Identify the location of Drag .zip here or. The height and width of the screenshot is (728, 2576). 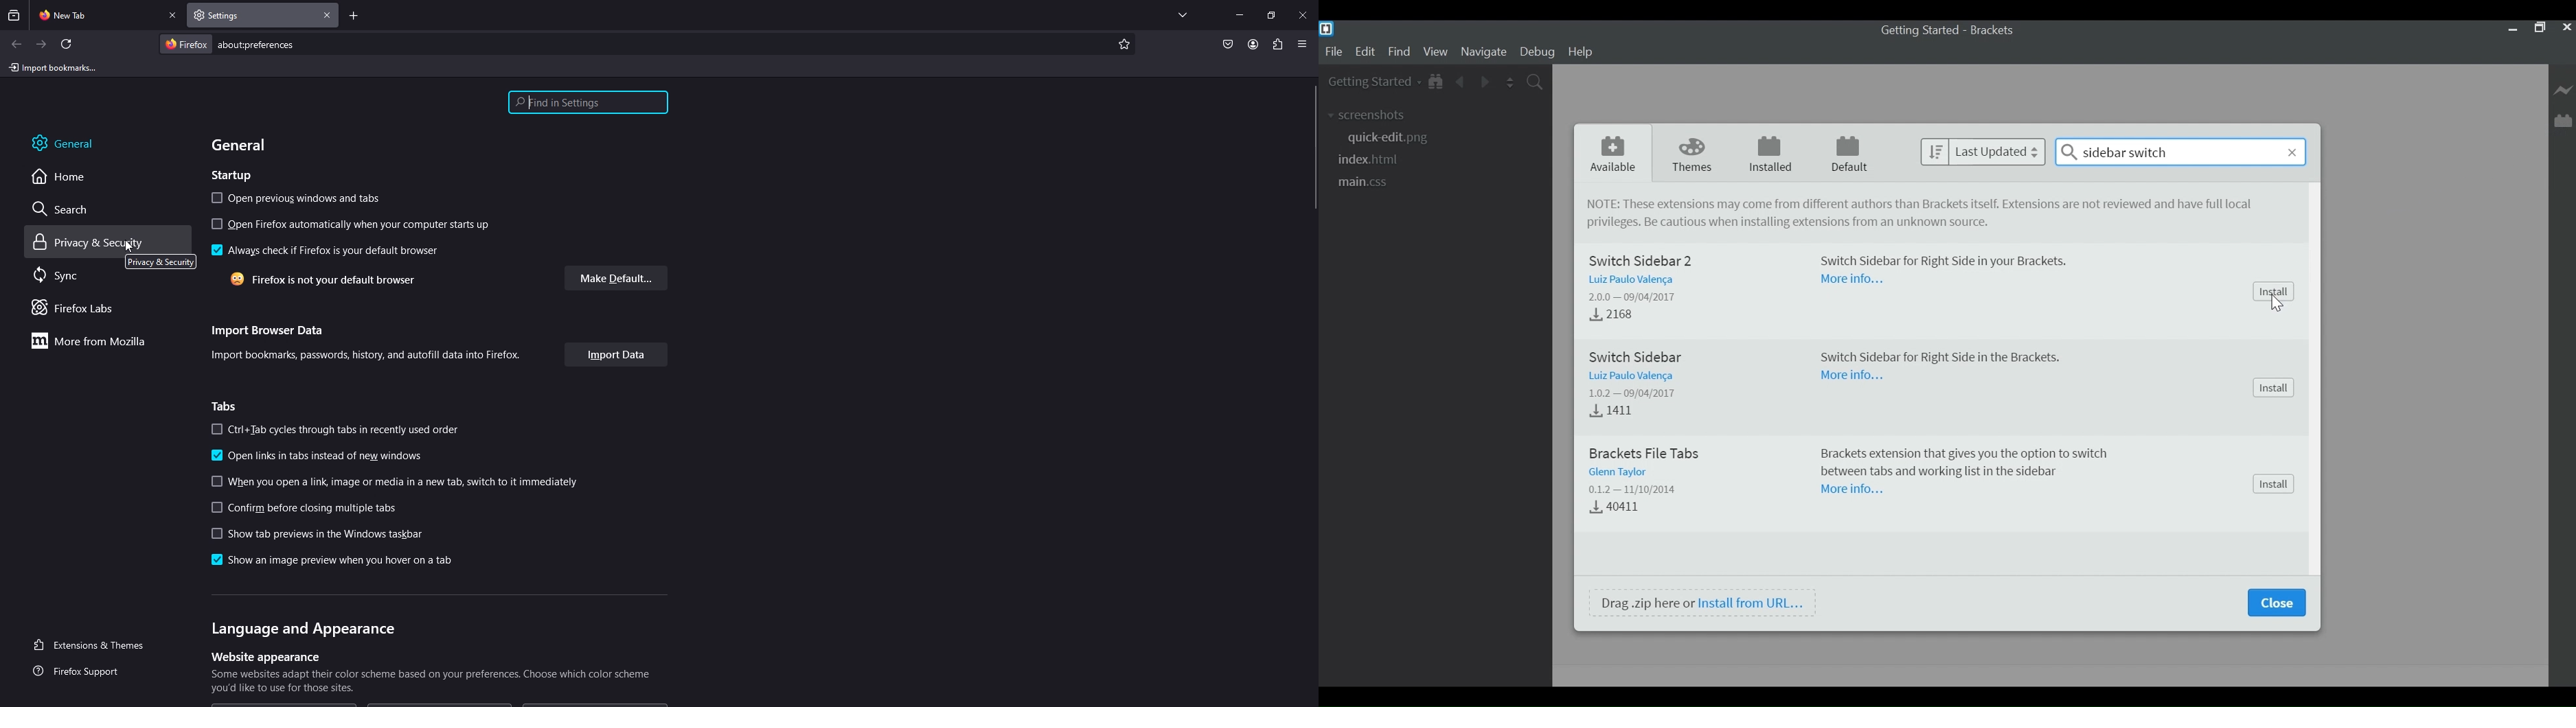
(1646, 603).